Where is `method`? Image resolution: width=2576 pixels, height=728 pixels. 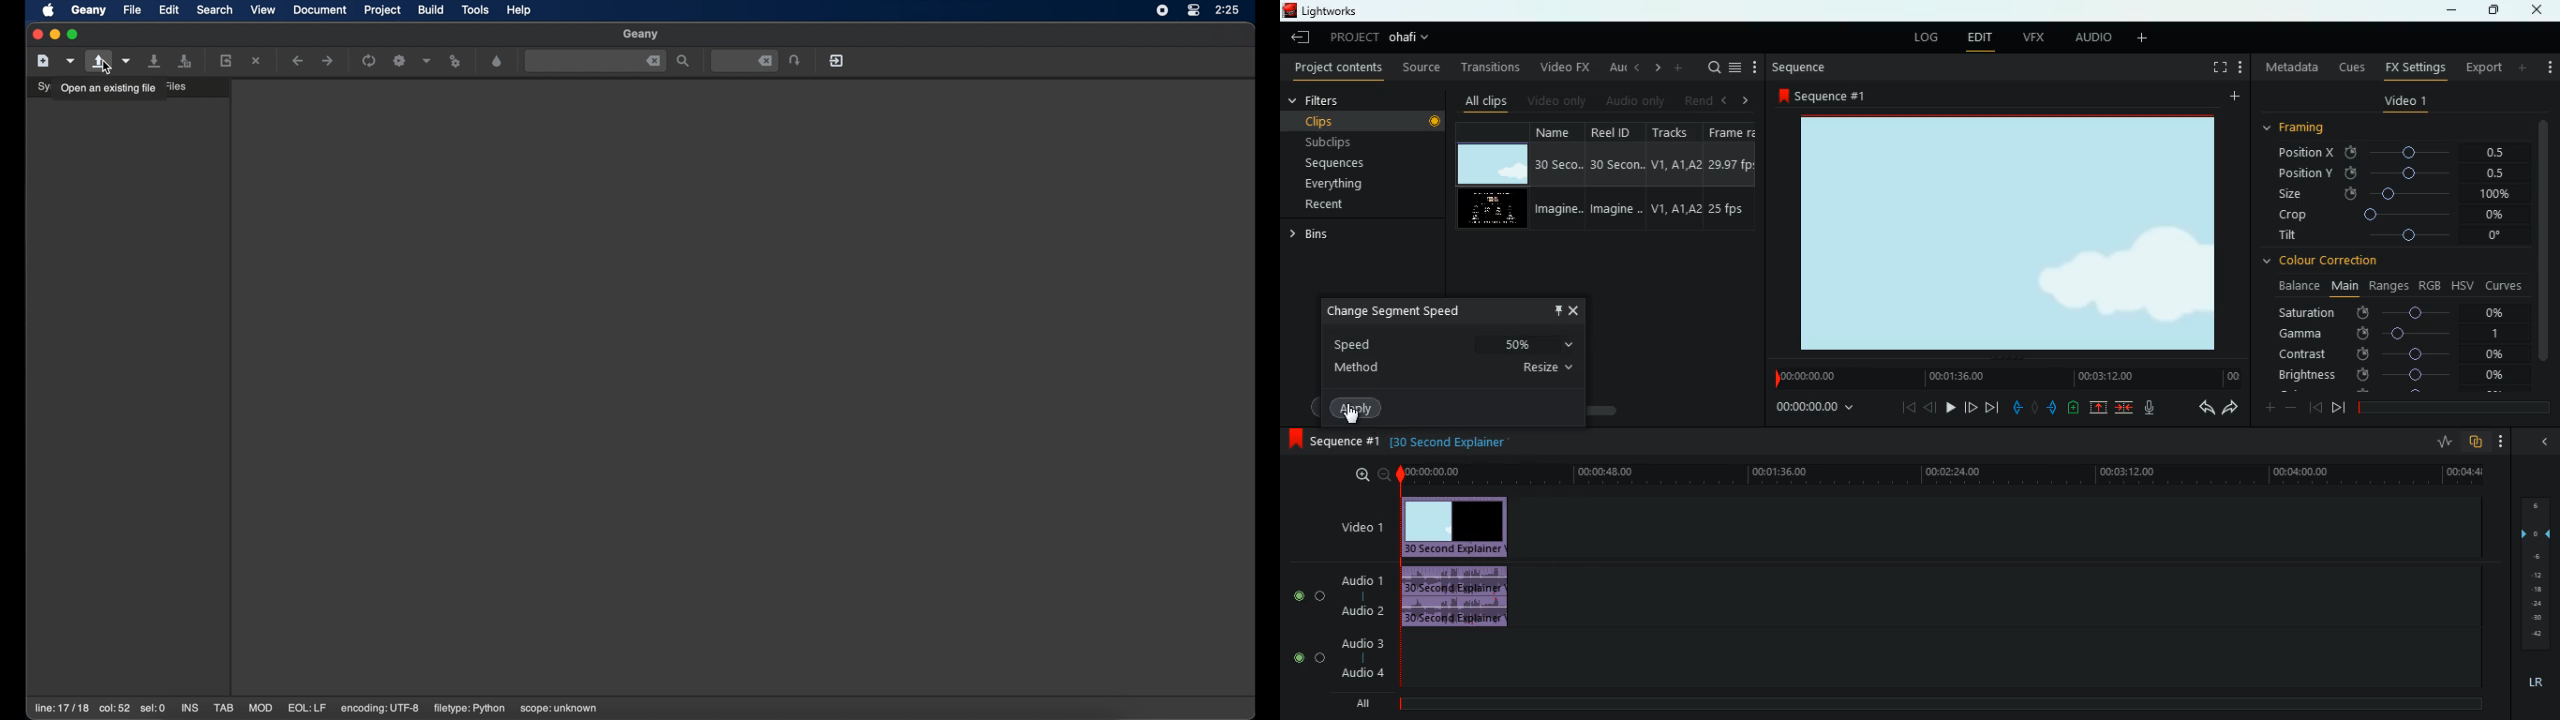
method is located at coordinates (1453, 368).